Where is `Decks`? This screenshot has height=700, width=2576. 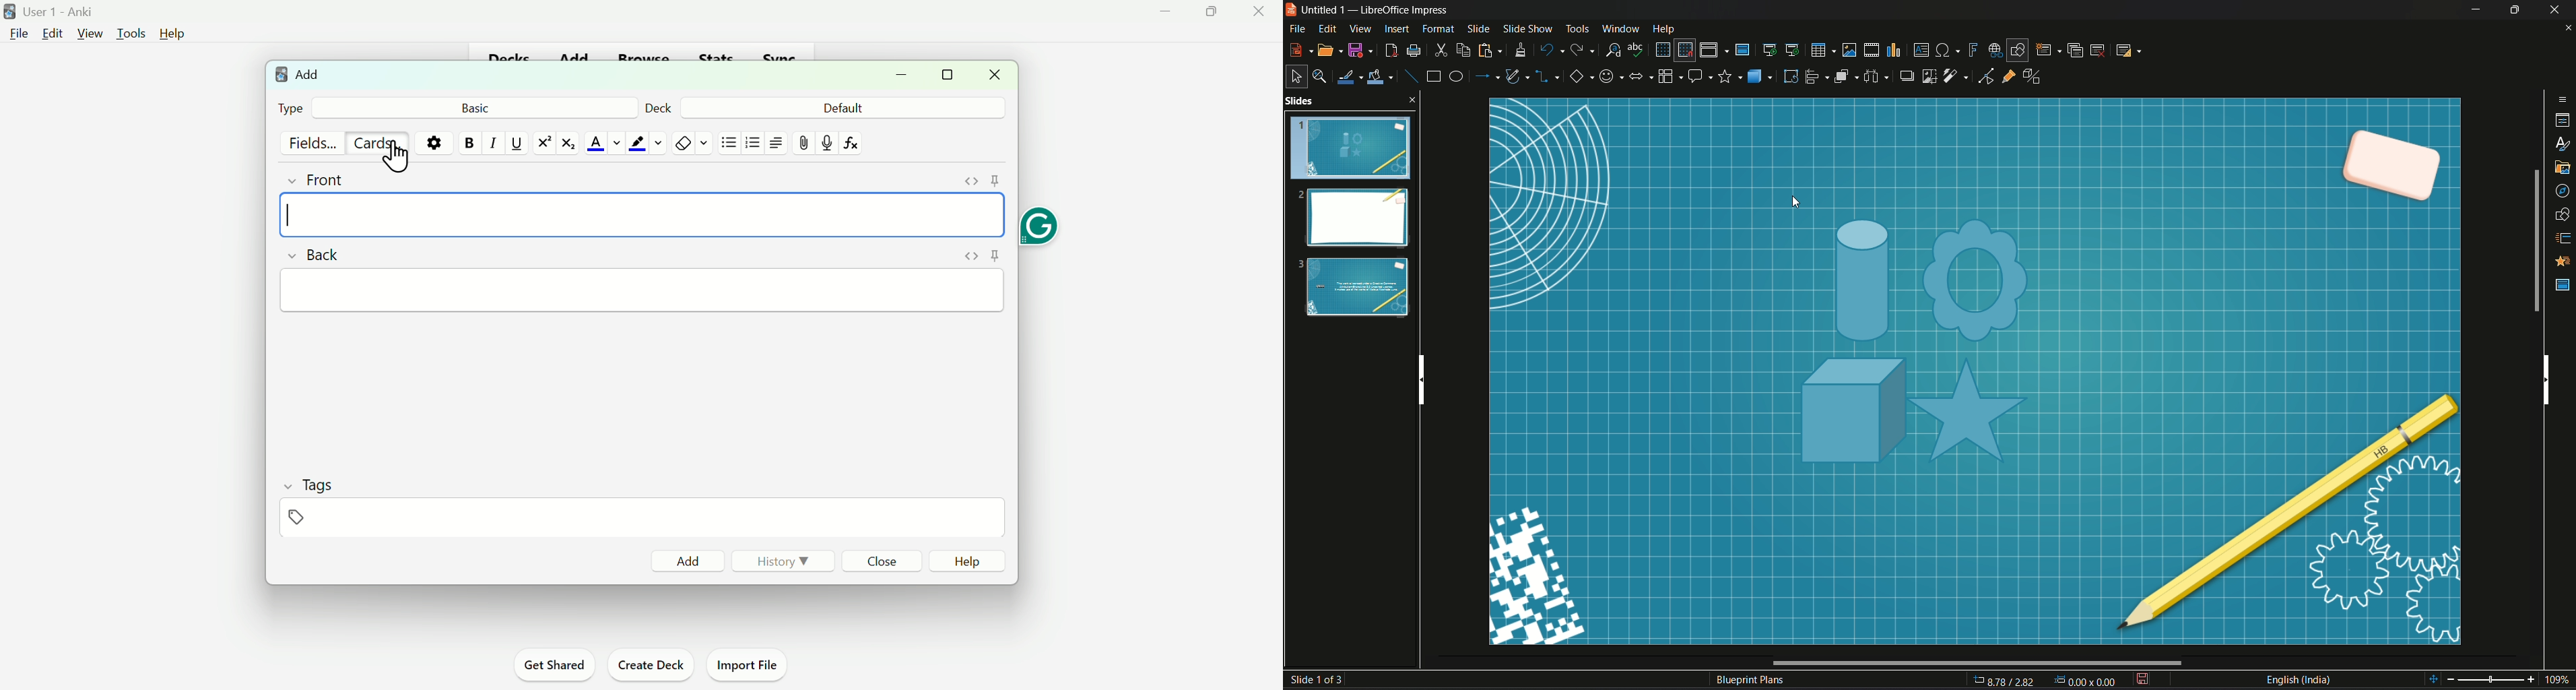 Decks is located at coordinates (512, 53).